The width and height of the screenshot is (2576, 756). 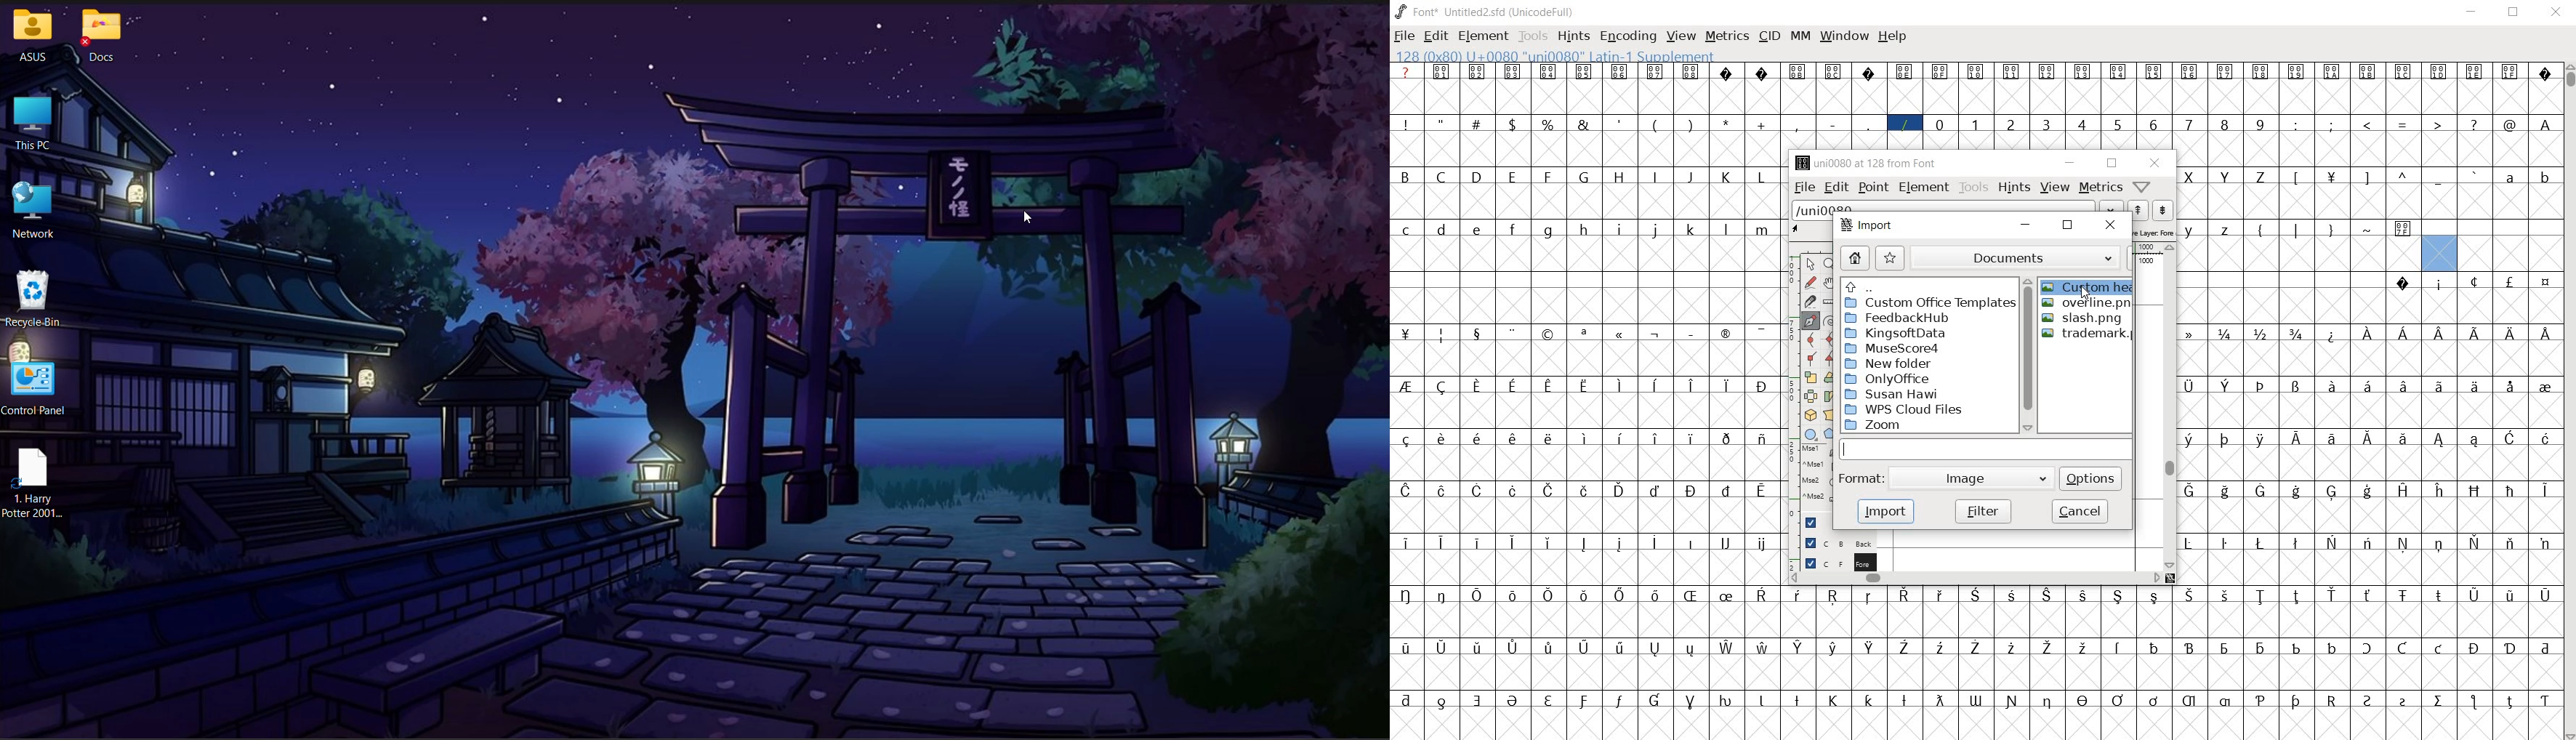 What do you see at coordinates (1441, 177) in the screenshot?
I see `glyph` at bounding box center [1441, 177].